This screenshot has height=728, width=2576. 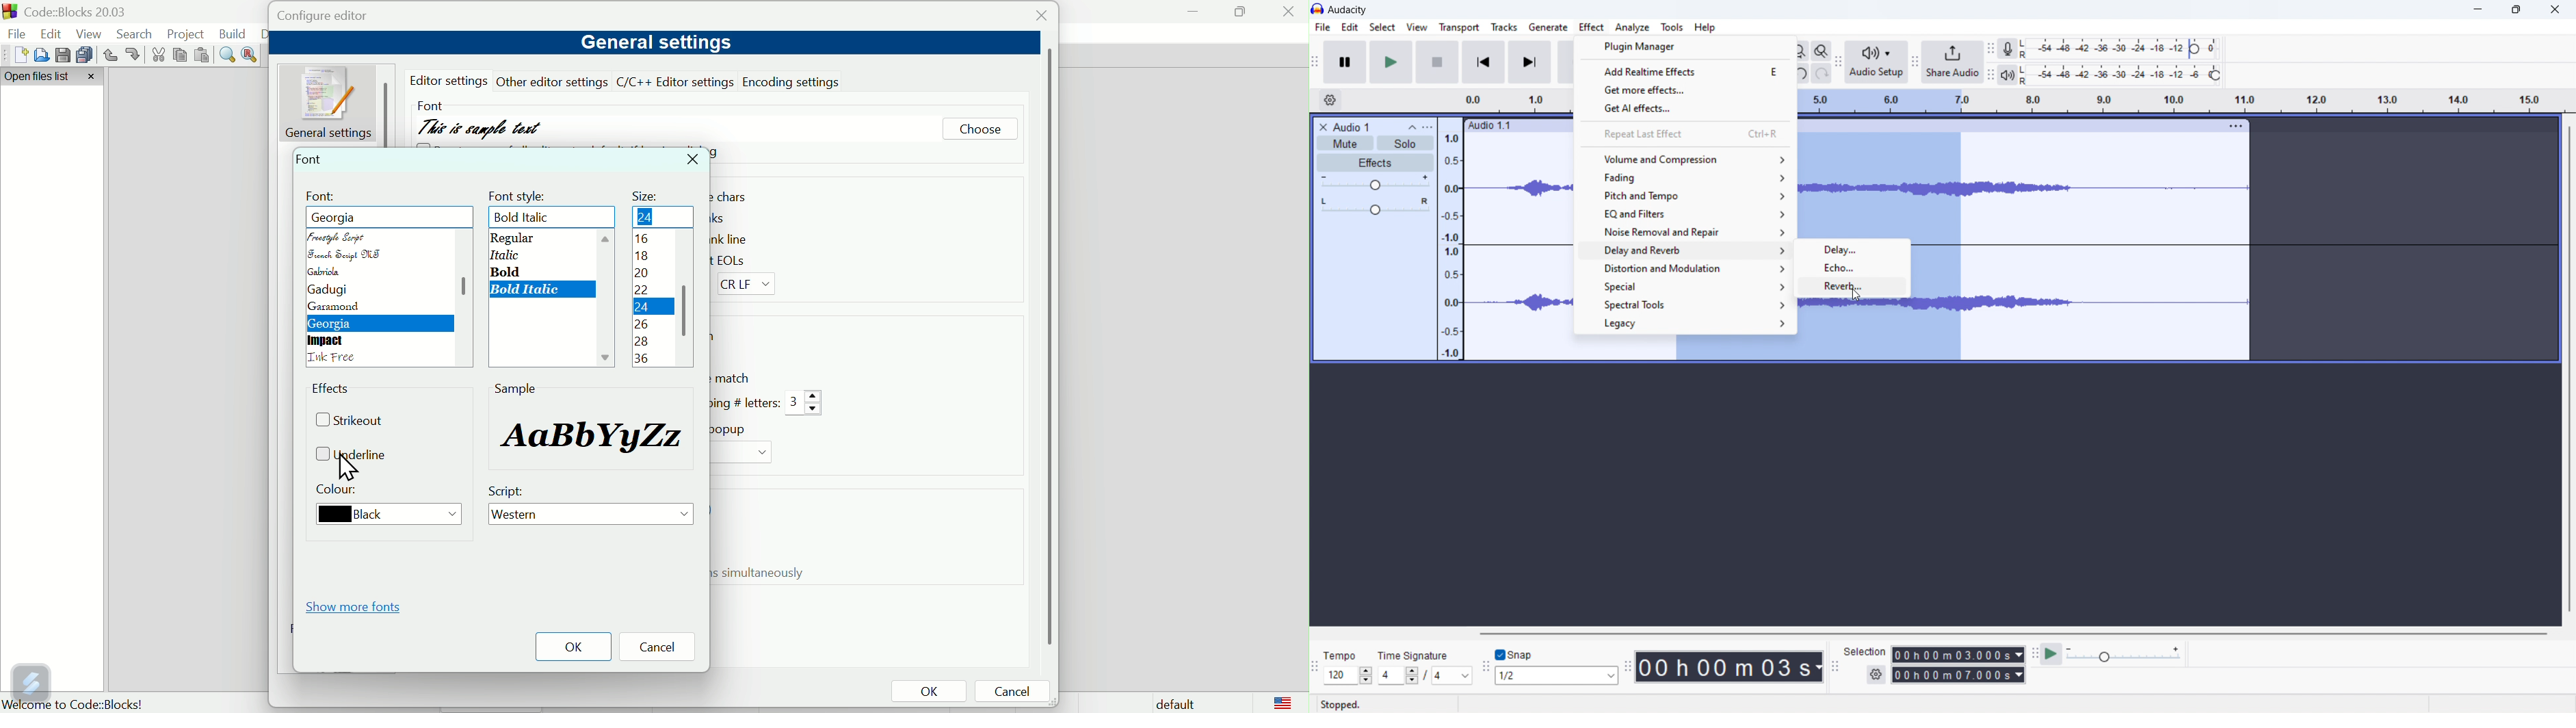 I want to click on zoom toggle, so click(x=1822, y=51).